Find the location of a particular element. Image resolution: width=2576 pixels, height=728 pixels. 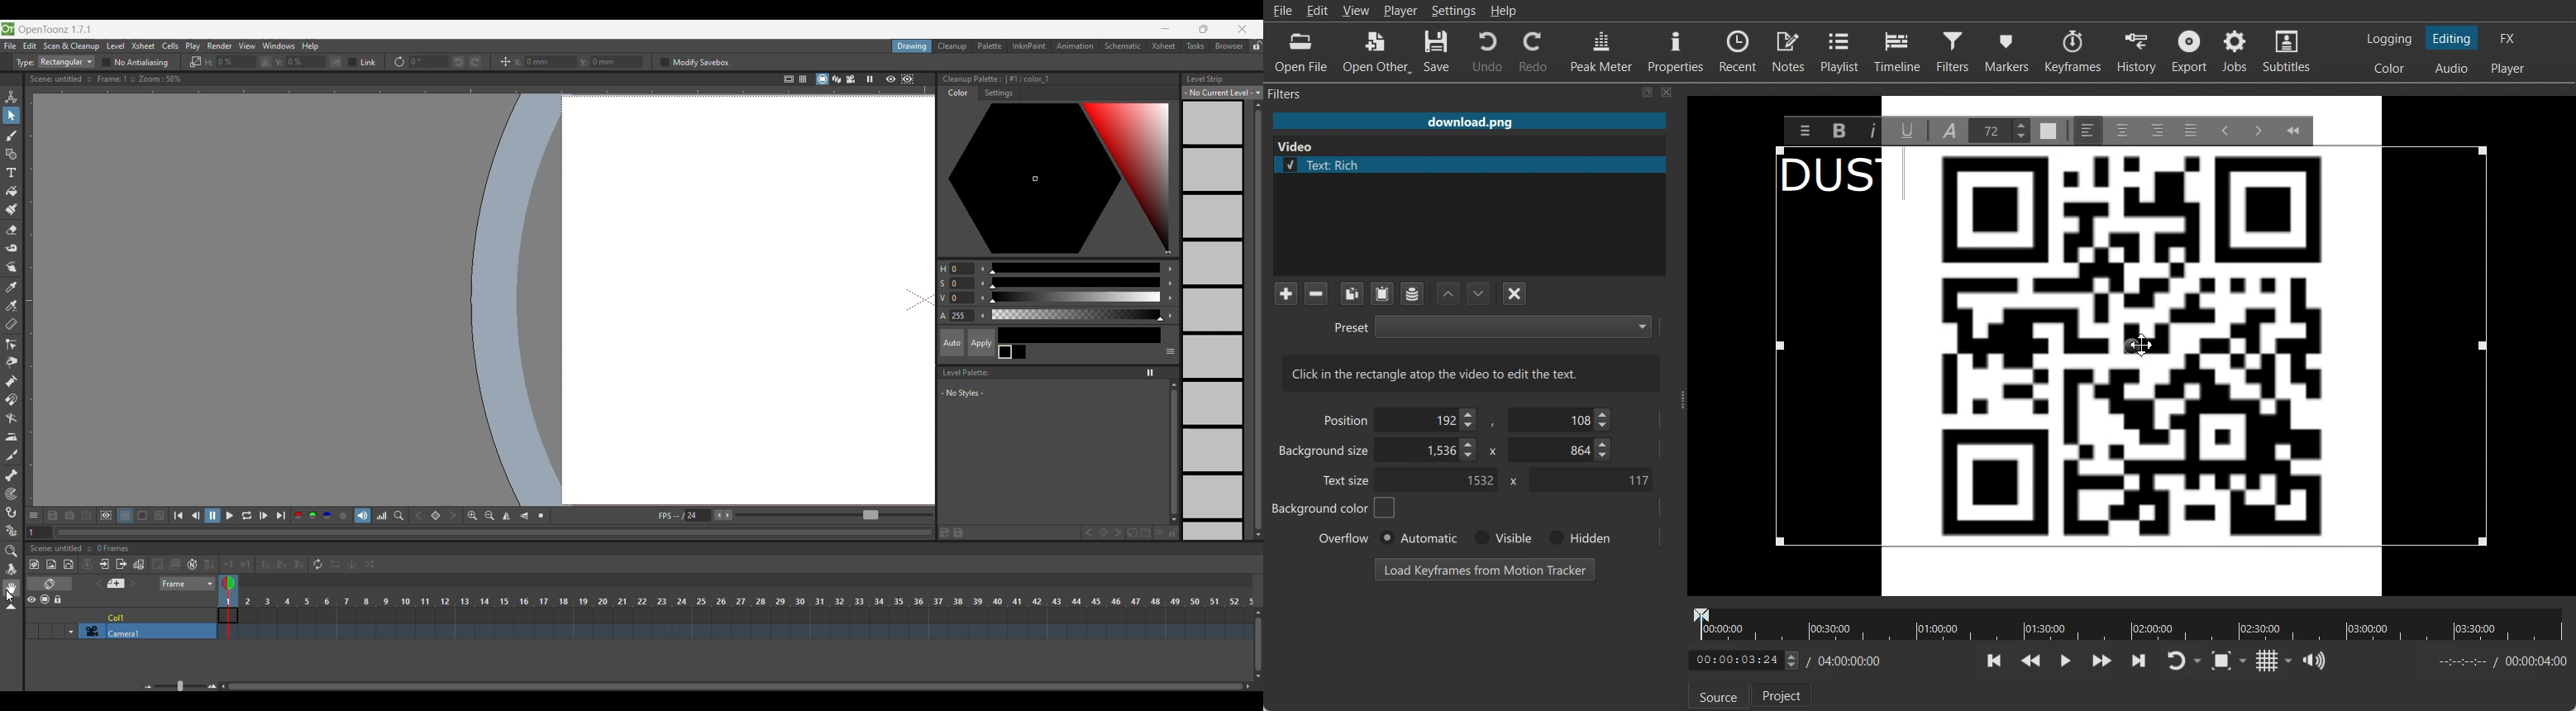

Vertical slide bar is located at coordinates (1258, 320).